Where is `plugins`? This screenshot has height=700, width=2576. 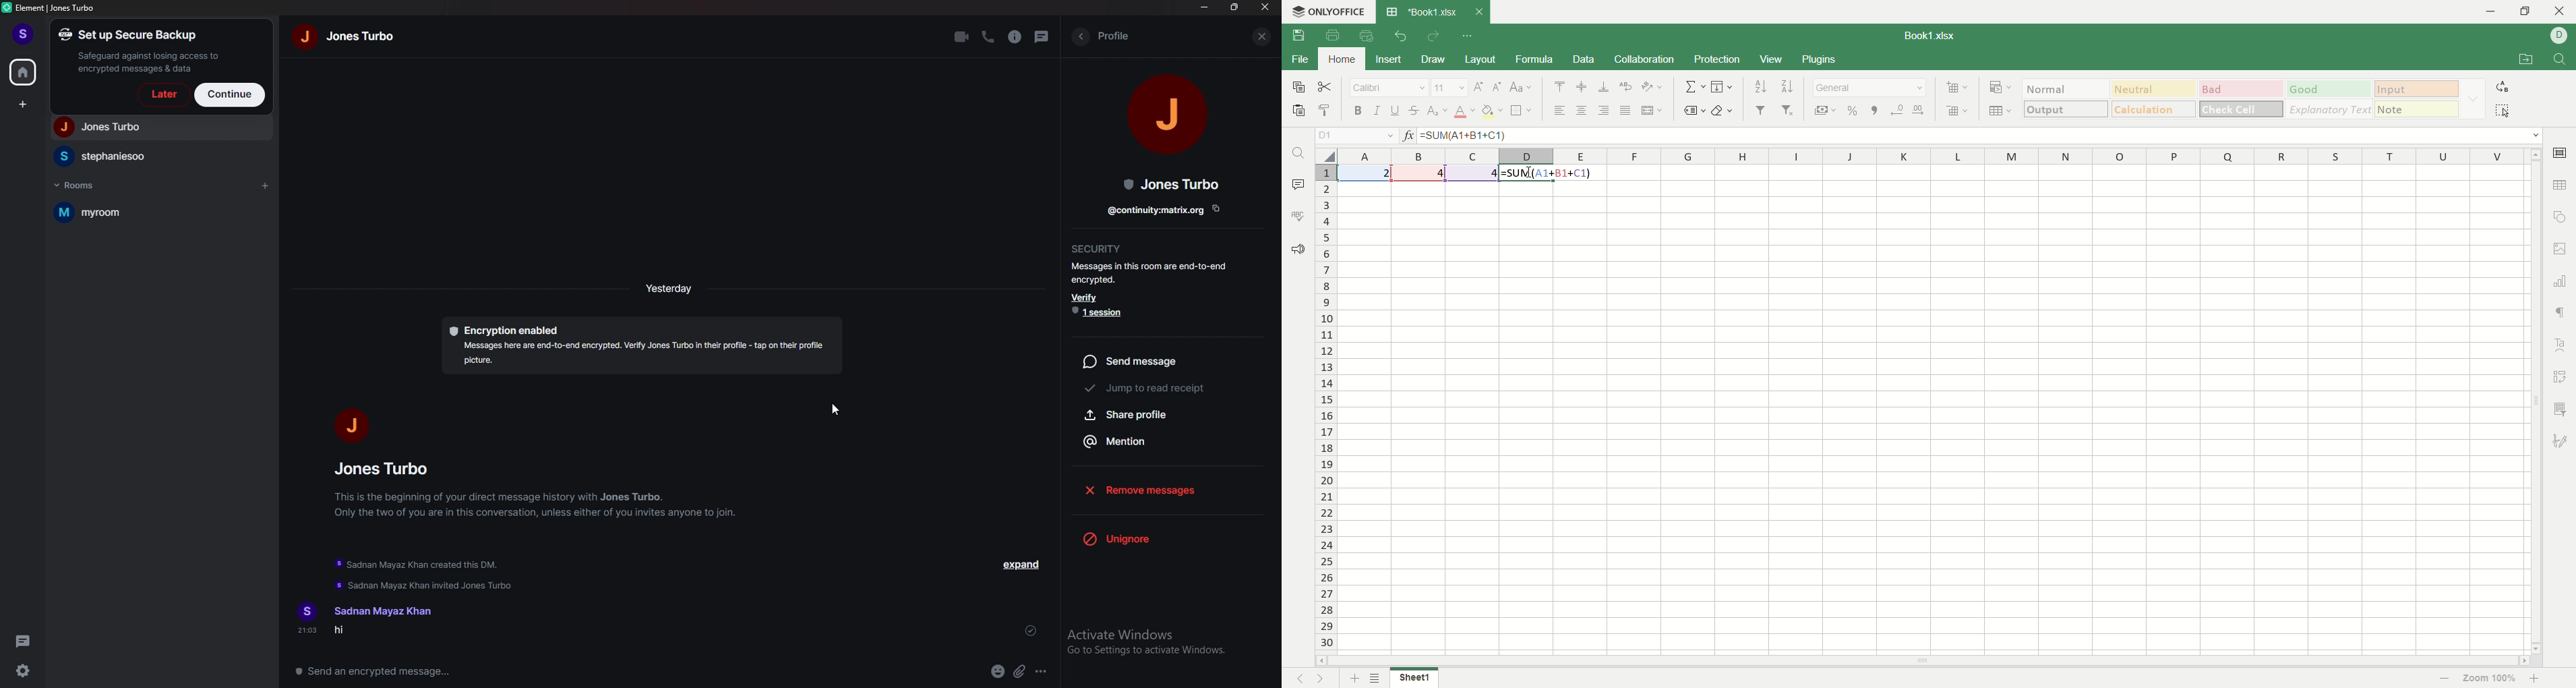 plugins is located at coordinates (1818, 59).